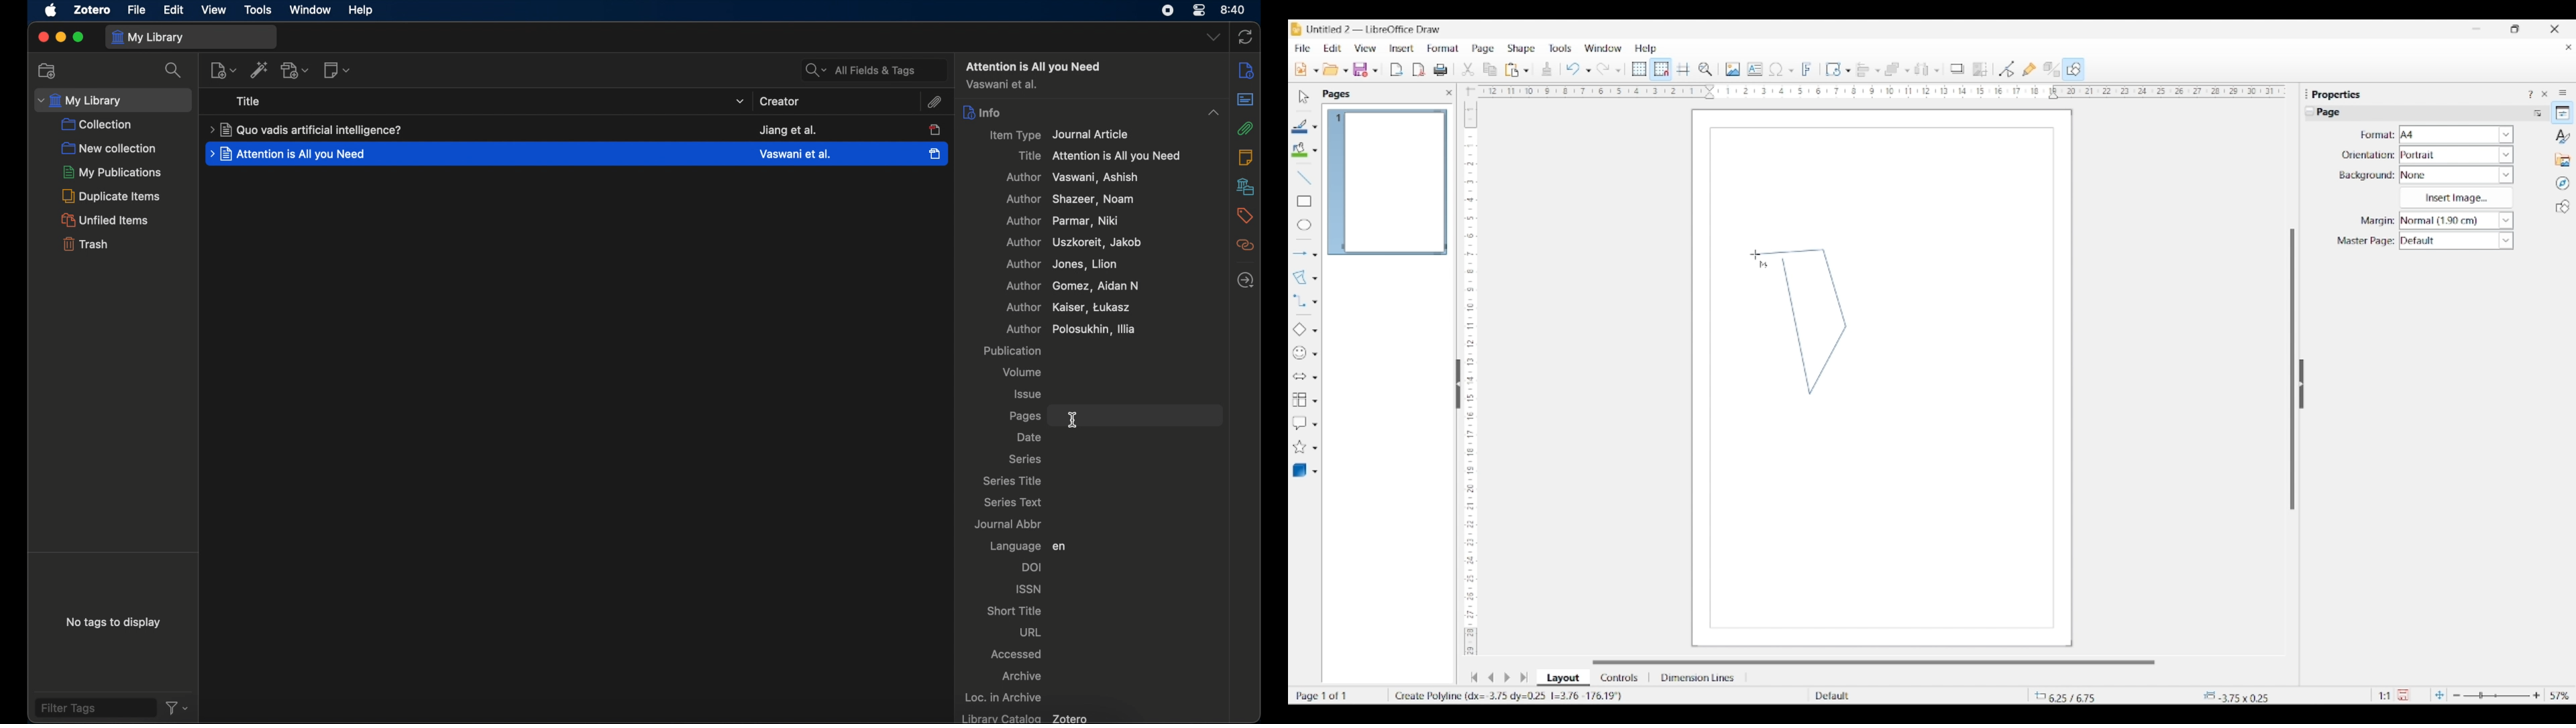 The width and height of the screenshot is (2576, 728). What do you see at coordinates (1603, 48) in the screenshot?
I see `Window` at bounding box center [1603, 48].